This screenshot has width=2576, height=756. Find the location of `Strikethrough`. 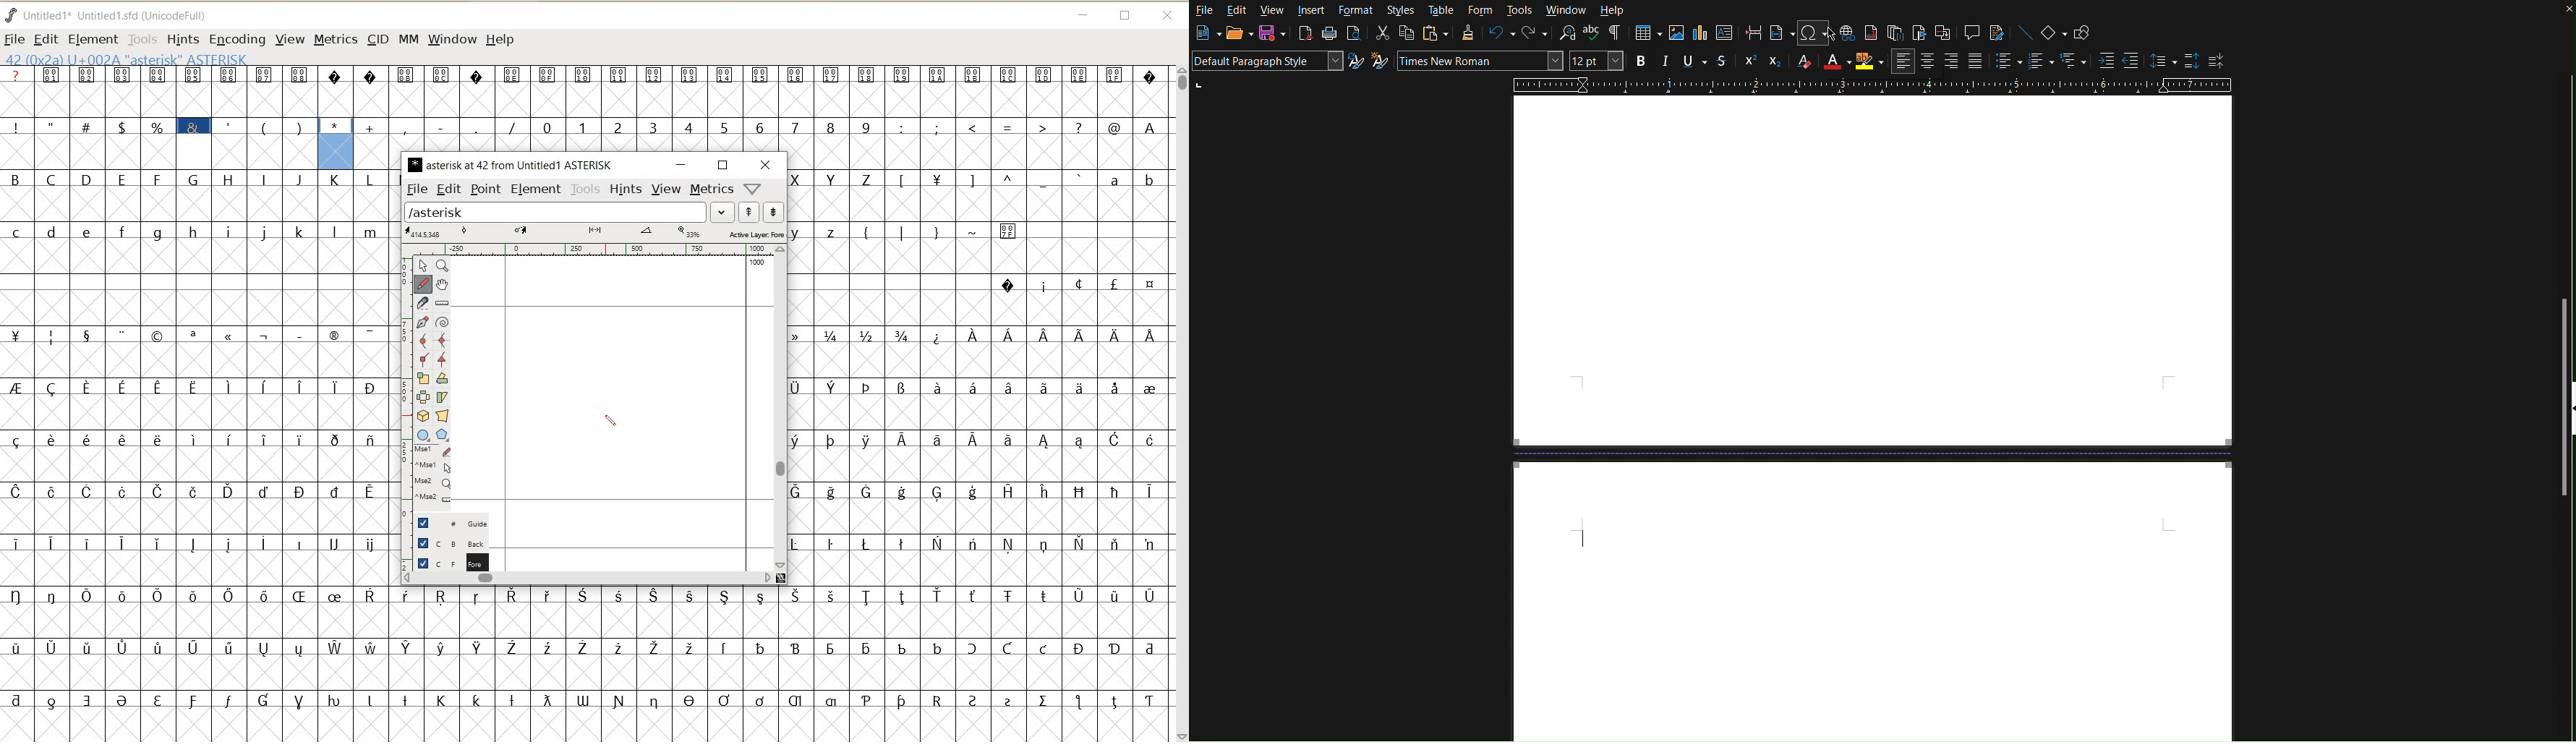

Strikethrough is located at coordinates (1723, 62).